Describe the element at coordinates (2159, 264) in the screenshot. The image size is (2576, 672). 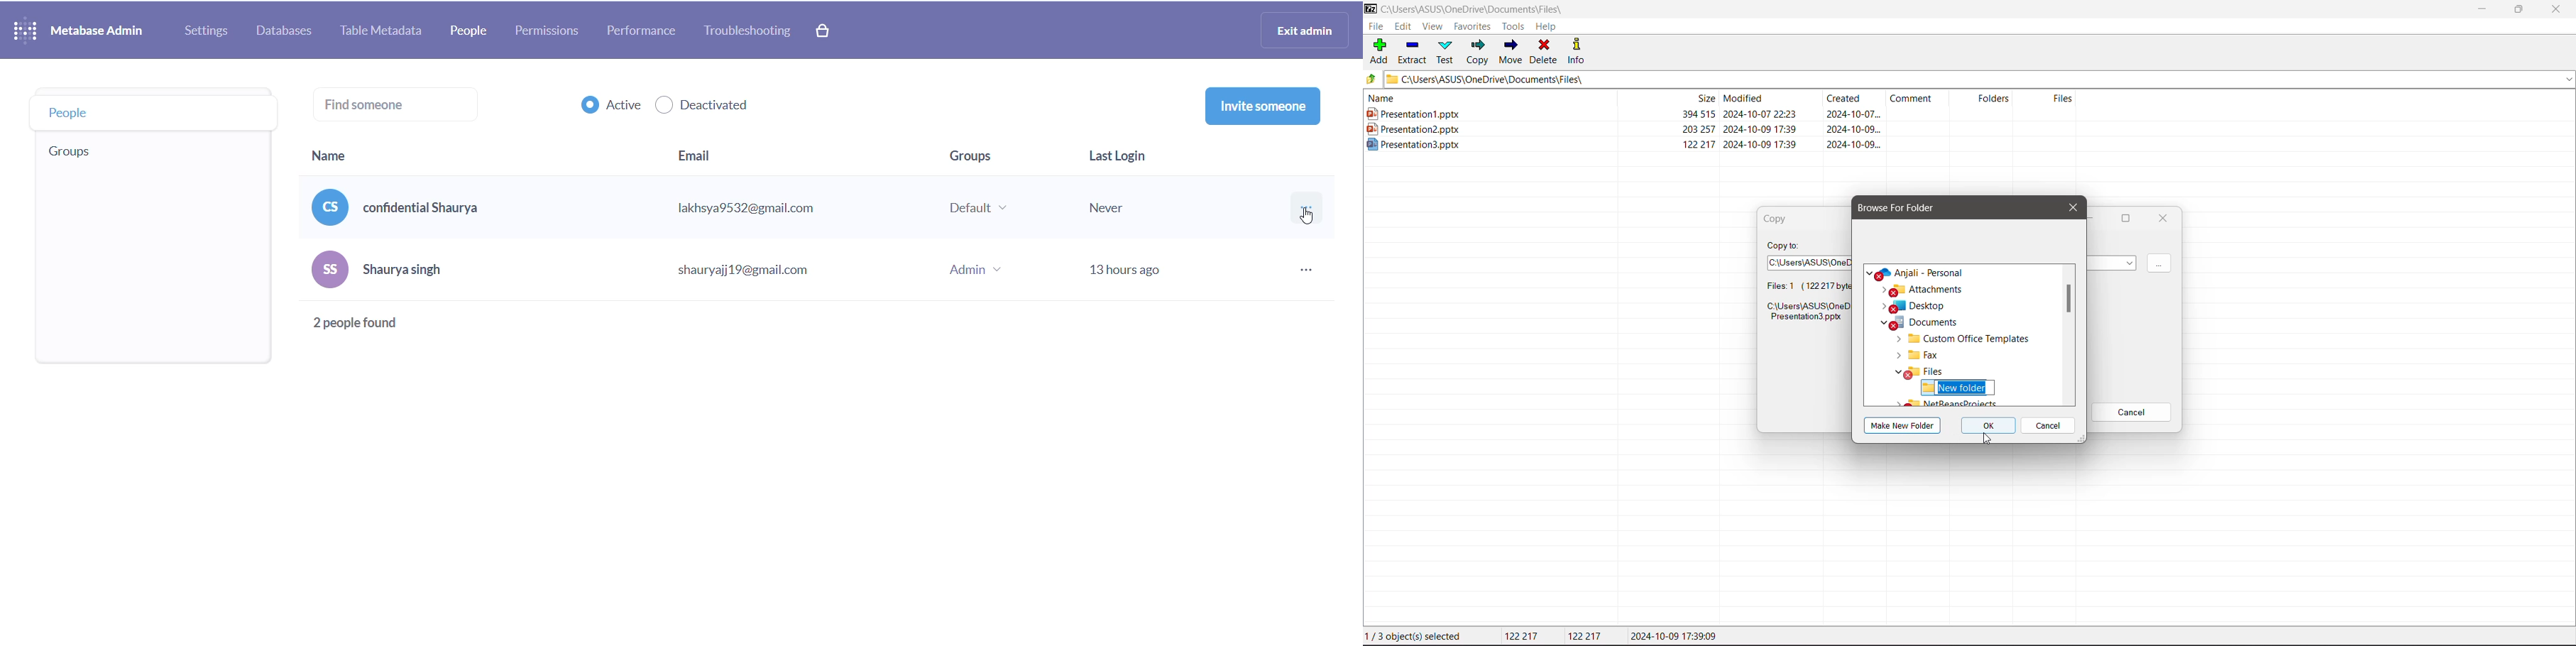
I see `Click to Browse for more location` at that location.